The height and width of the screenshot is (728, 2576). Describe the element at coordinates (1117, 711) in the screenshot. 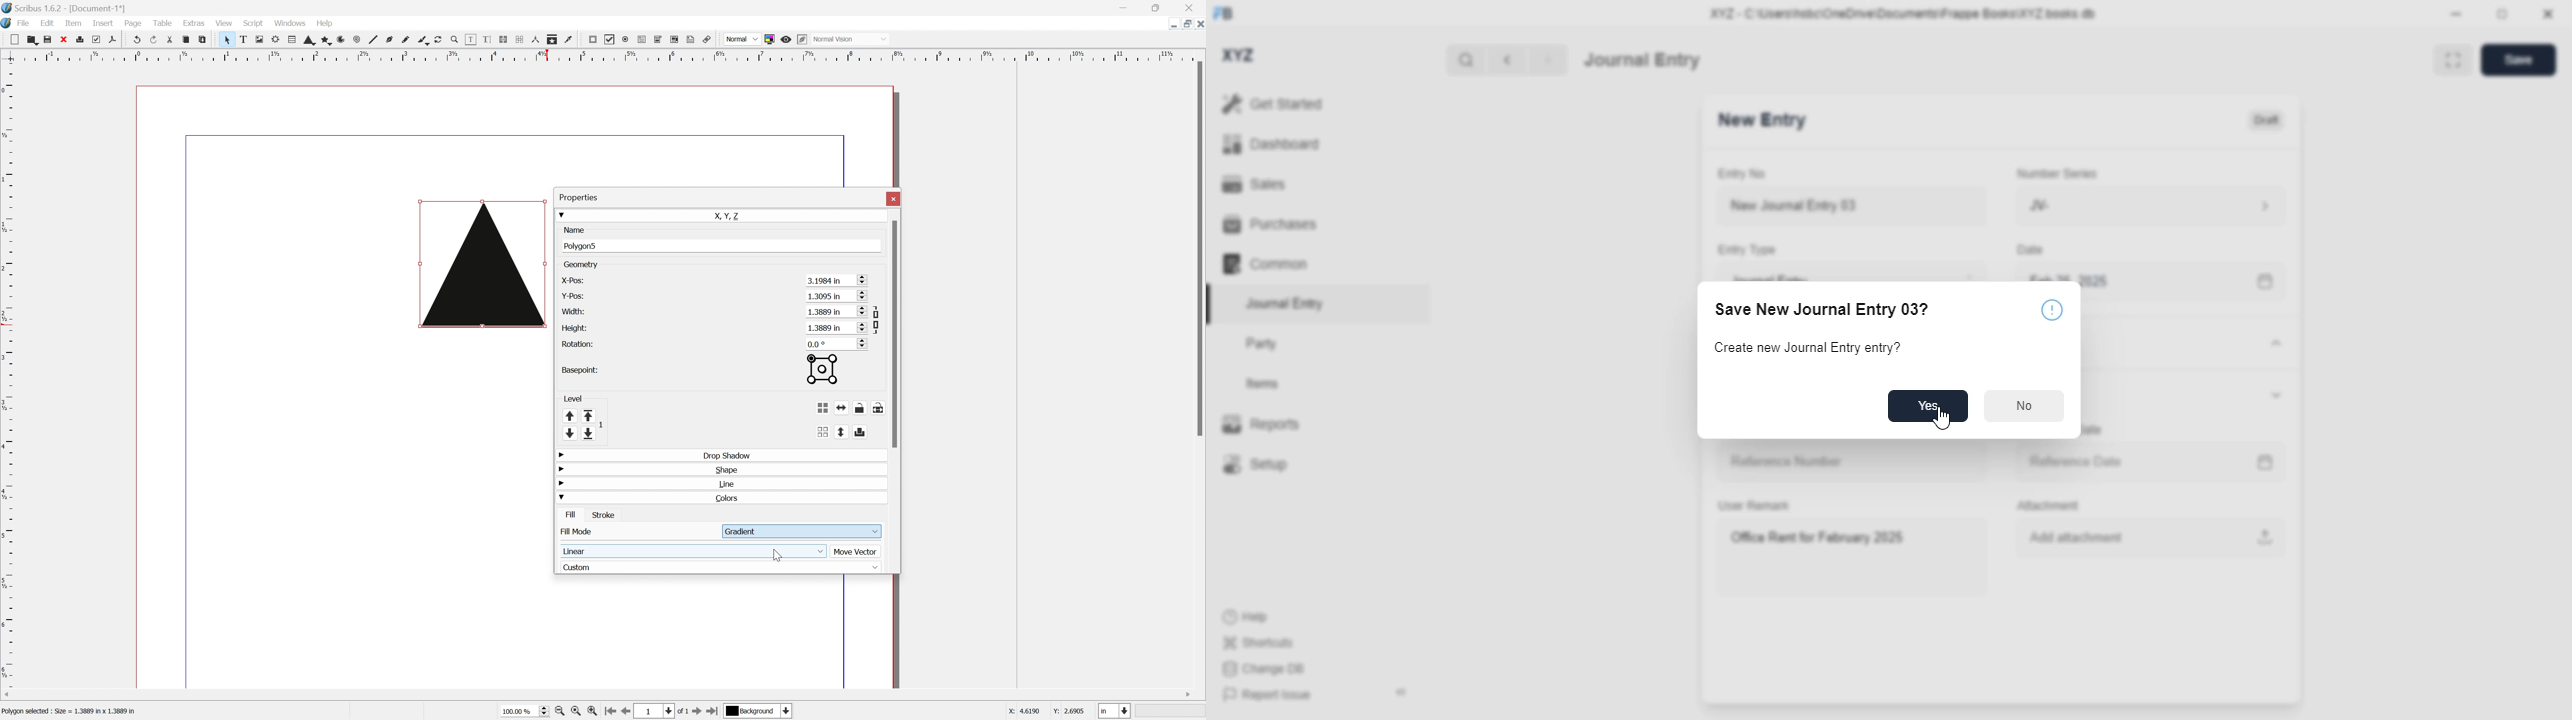

I see `Select current unit` at that location.